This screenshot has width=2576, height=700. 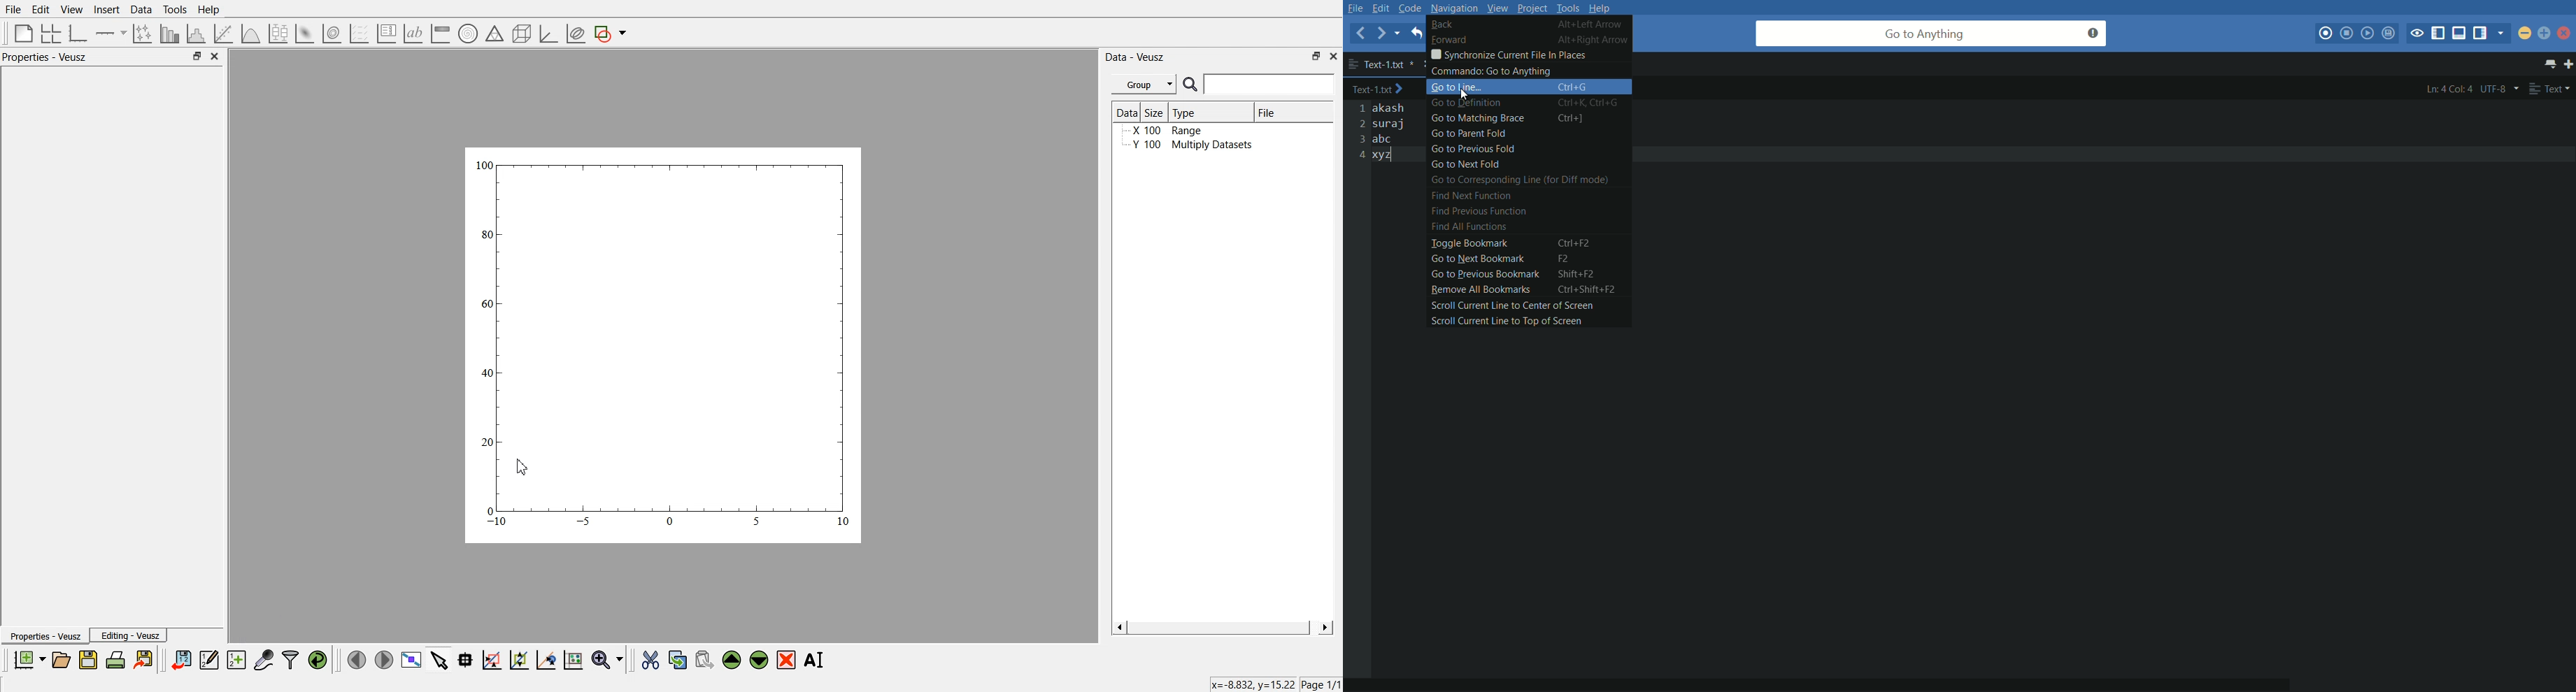 I want to click on Edit, so click(x=41, y=9).